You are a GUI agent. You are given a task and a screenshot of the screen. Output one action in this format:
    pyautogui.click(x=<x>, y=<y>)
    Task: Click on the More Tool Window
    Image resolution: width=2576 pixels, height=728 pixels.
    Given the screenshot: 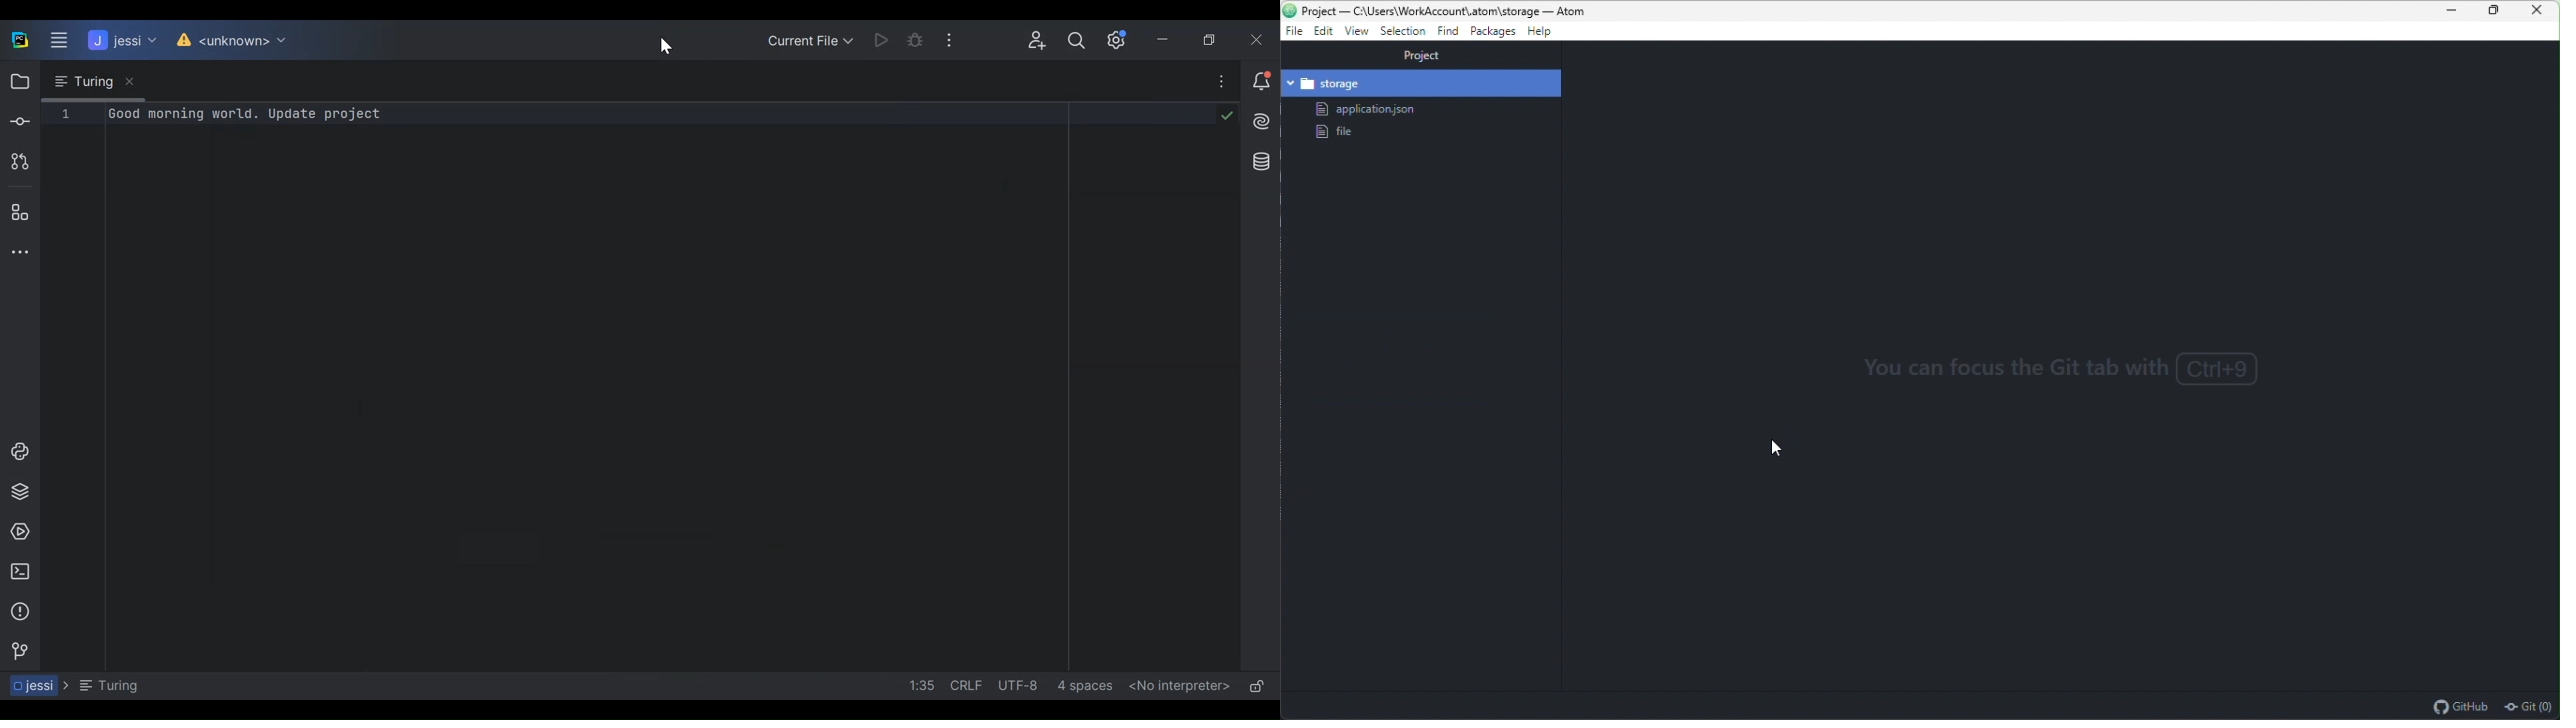 What is the action you would take?
    pyautogui.click(x=19, y=252)
    